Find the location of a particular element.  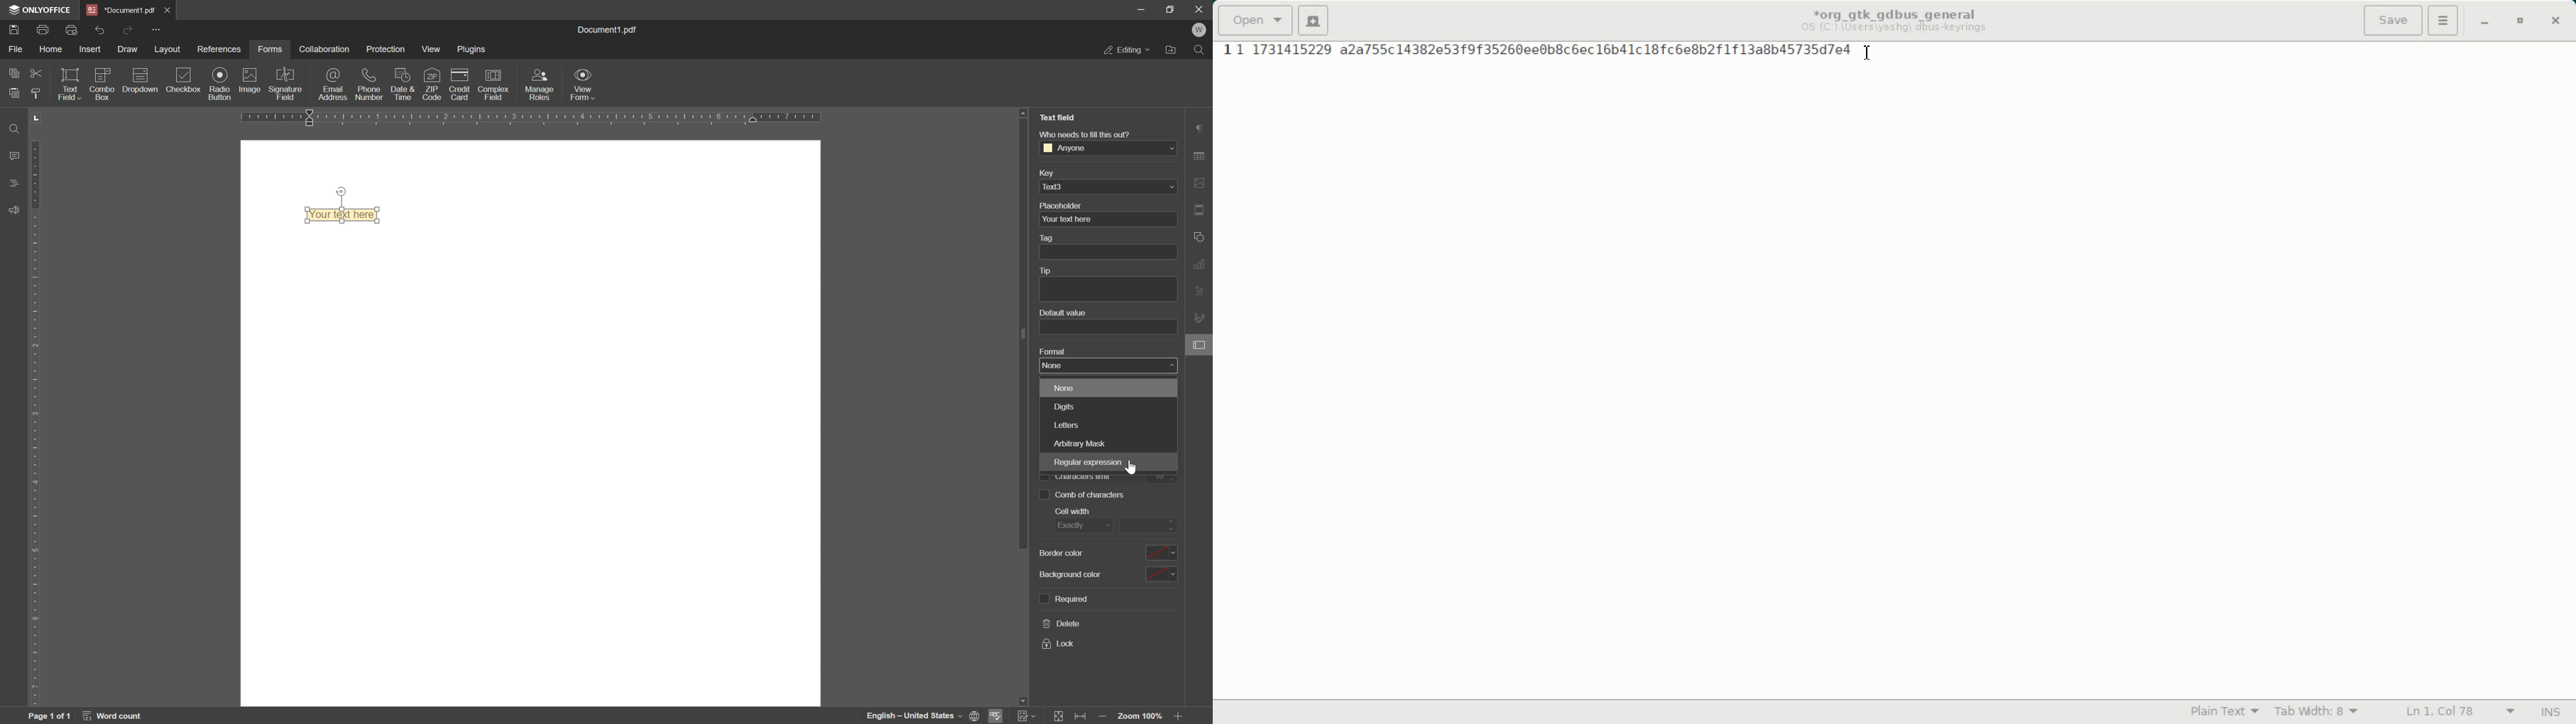

cell width is located at coordinates (1072, 511).